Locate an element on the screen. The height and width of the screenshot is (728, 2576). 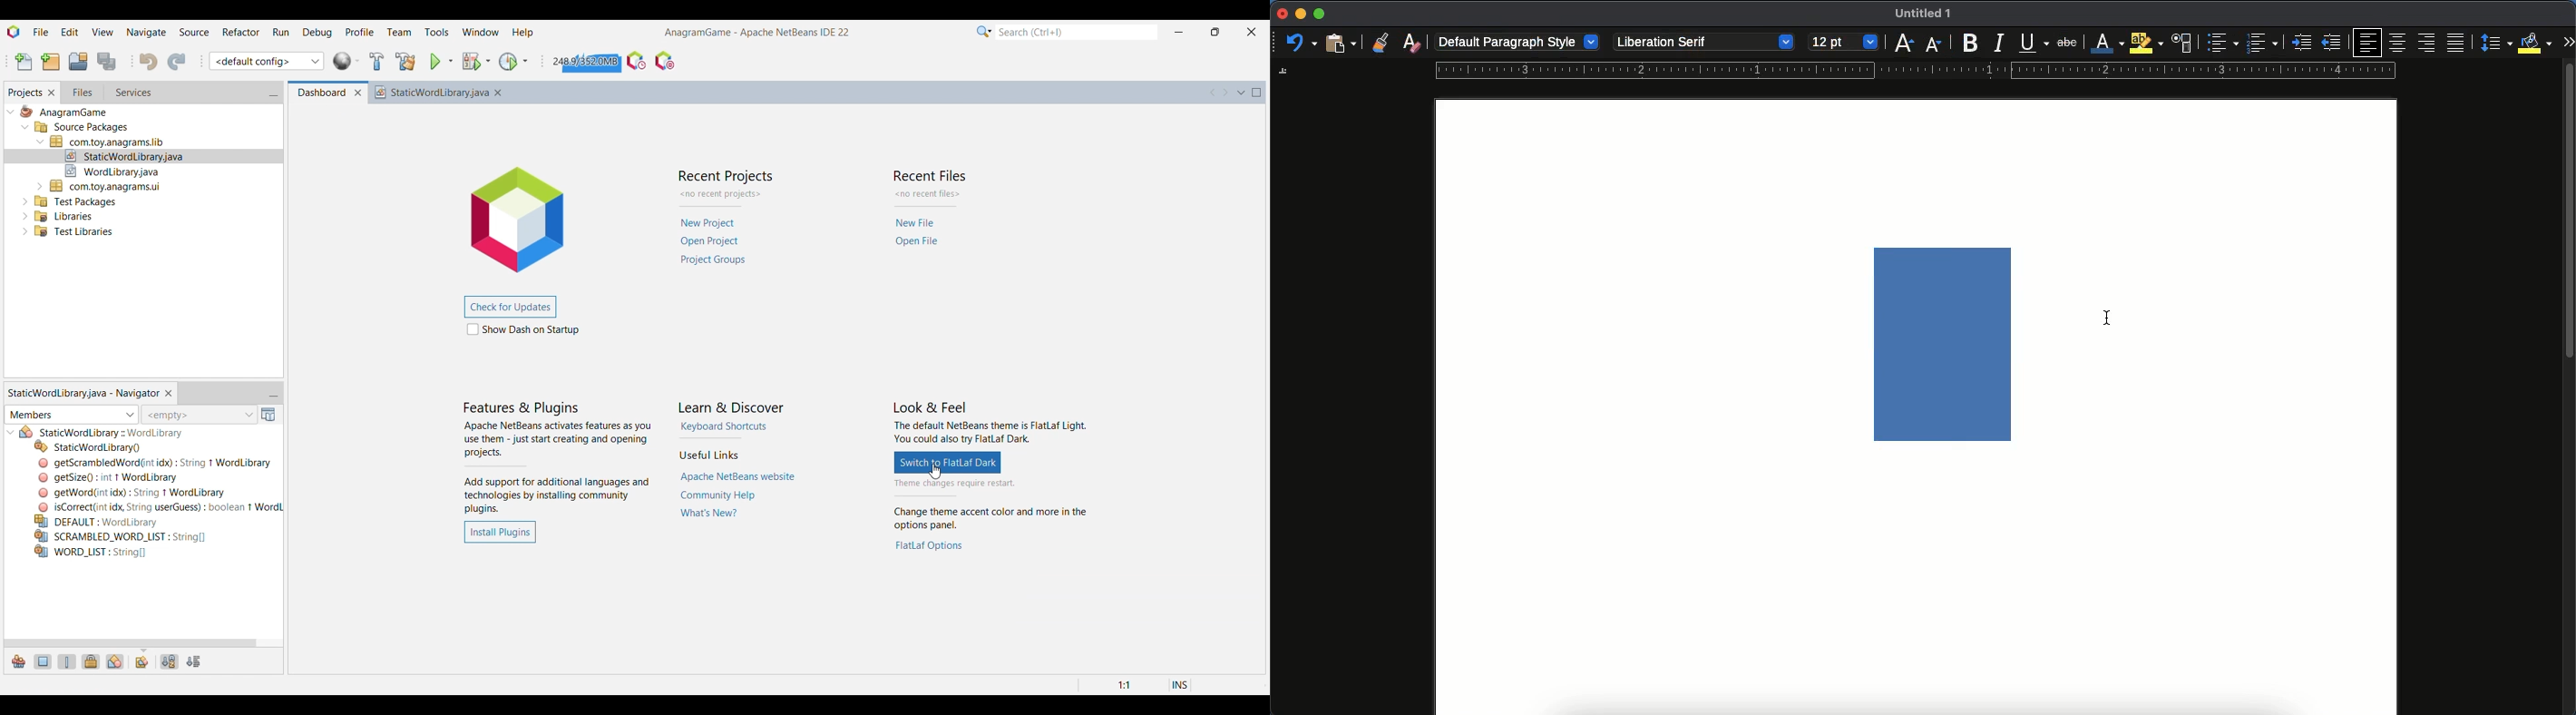
Minimize window group is located at coordinates (273, 394).